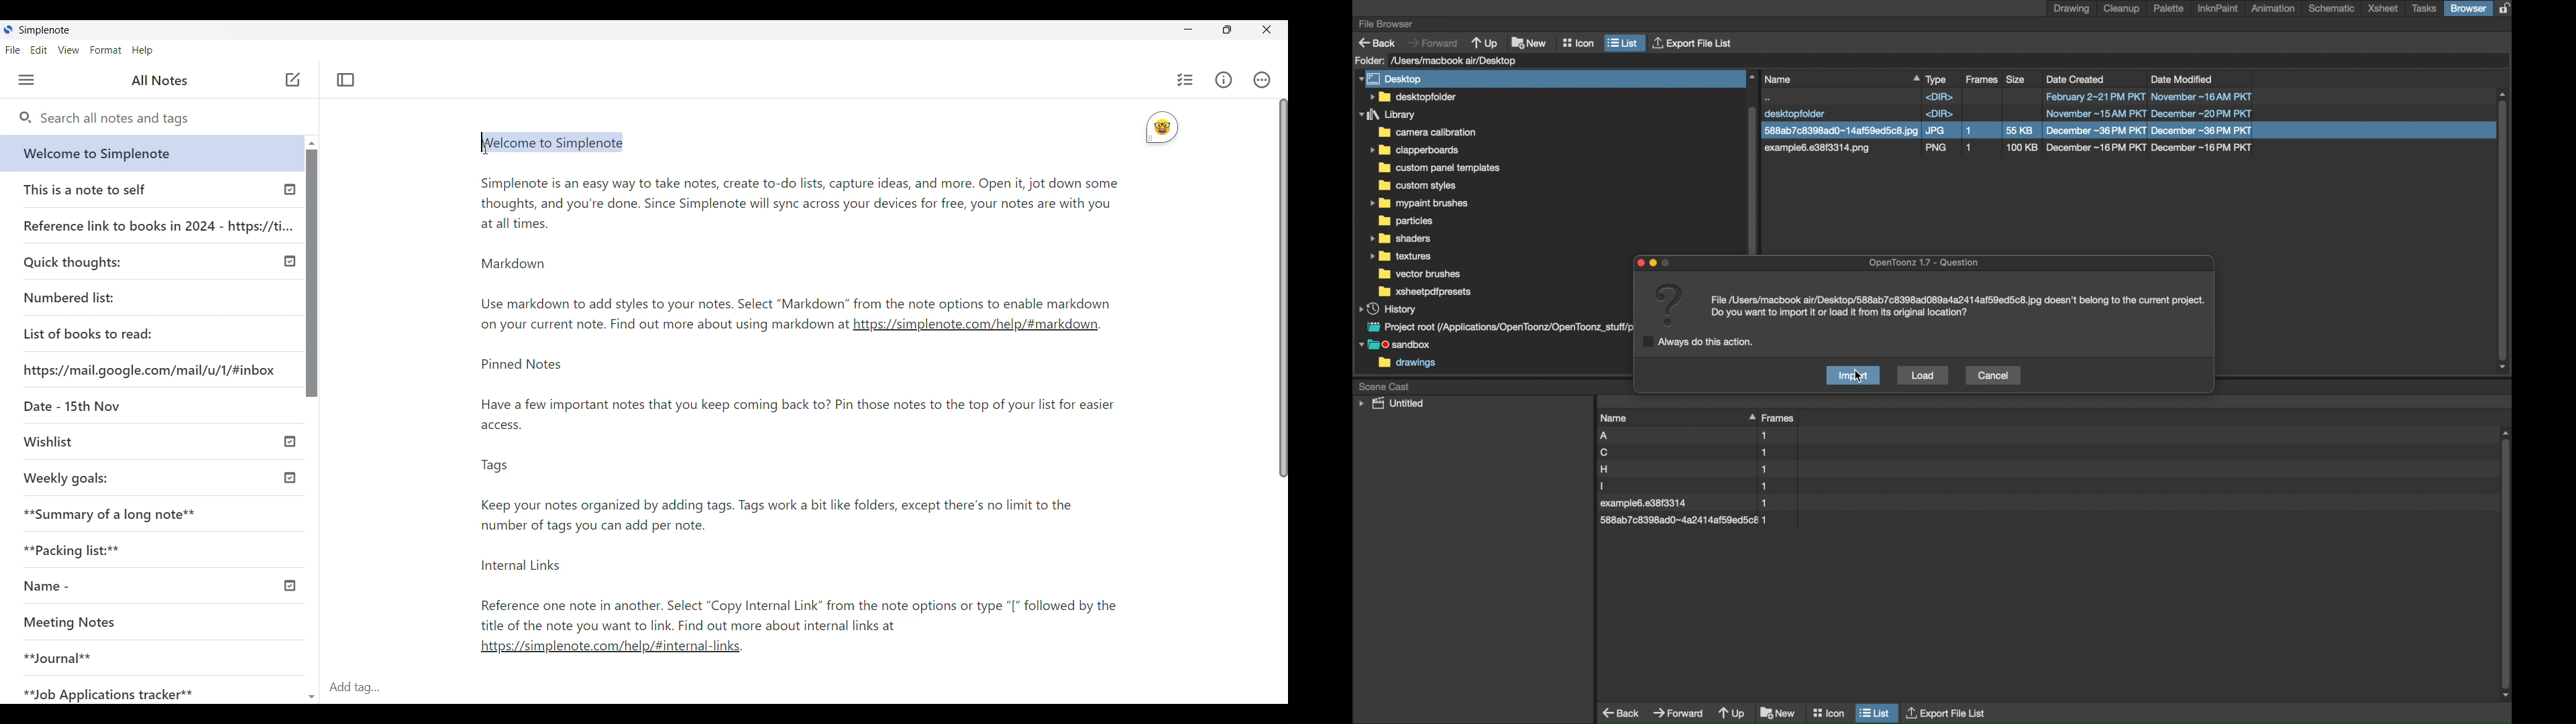  Describe the element at coordinates (975, 328) in the screenshot. I see `link` at that location.